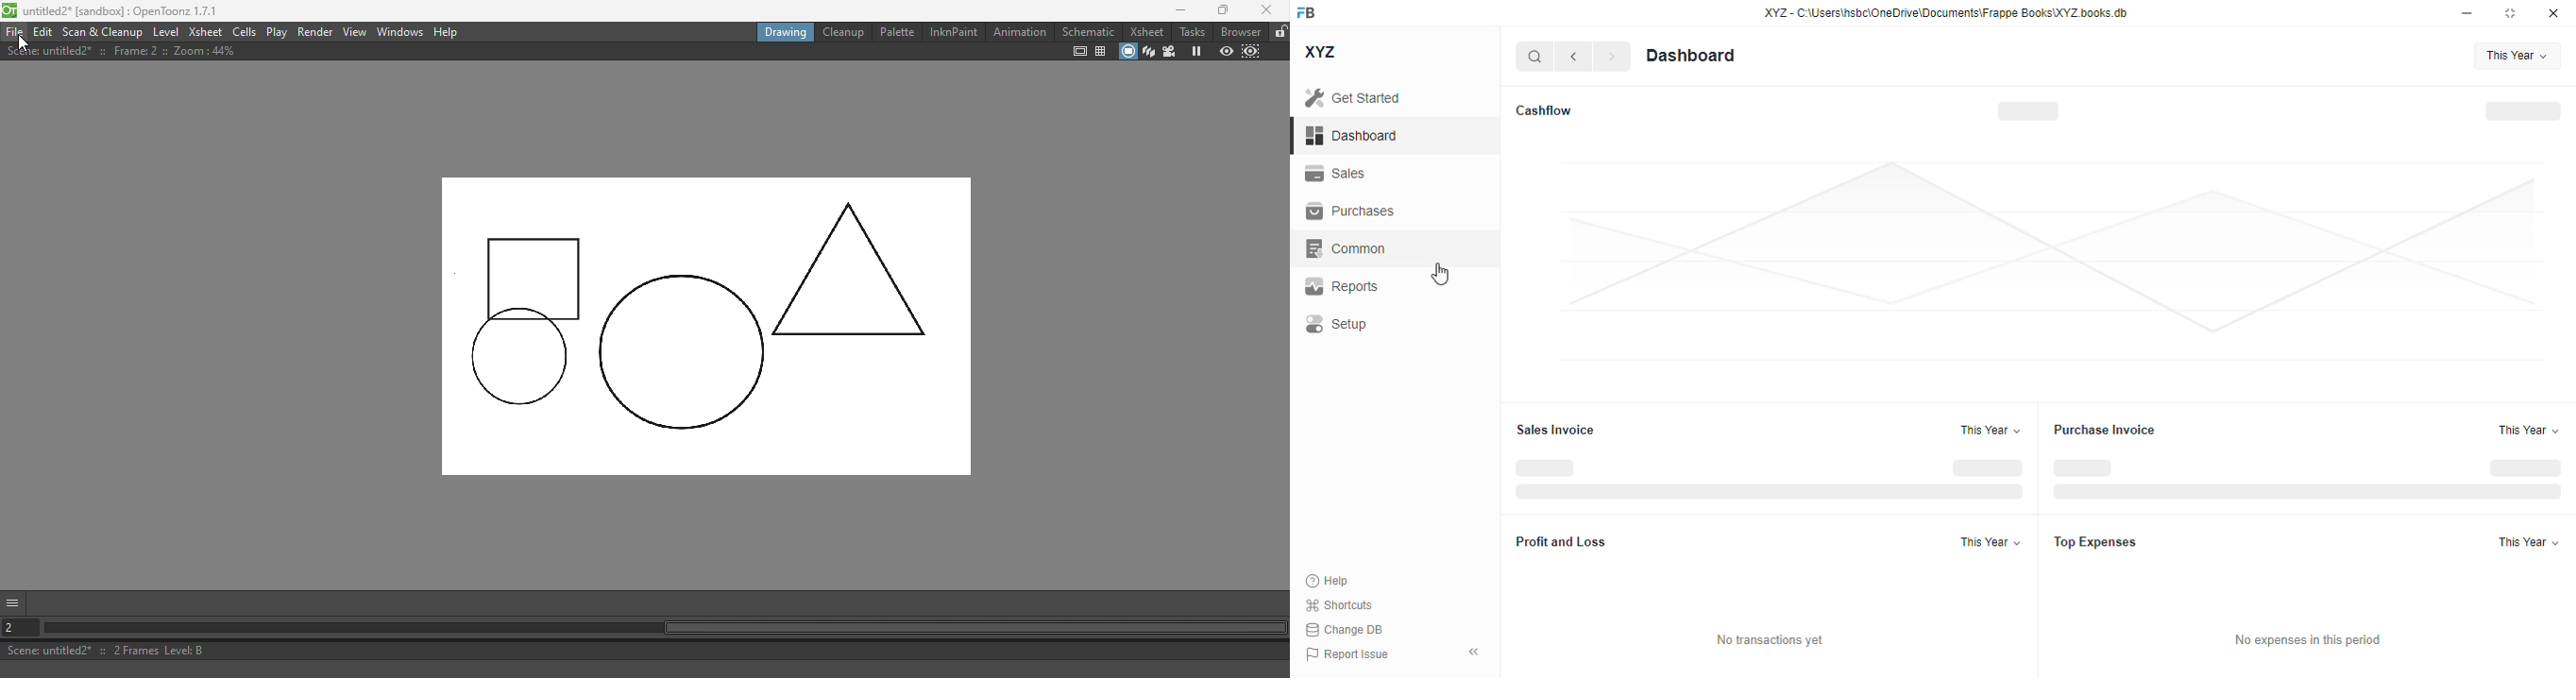 The height and width of the screenshot is (700, 2576). What do you see at coordinates (2554, 12) in the screenshot?
I see `close` at bounding box center [2554, 12].